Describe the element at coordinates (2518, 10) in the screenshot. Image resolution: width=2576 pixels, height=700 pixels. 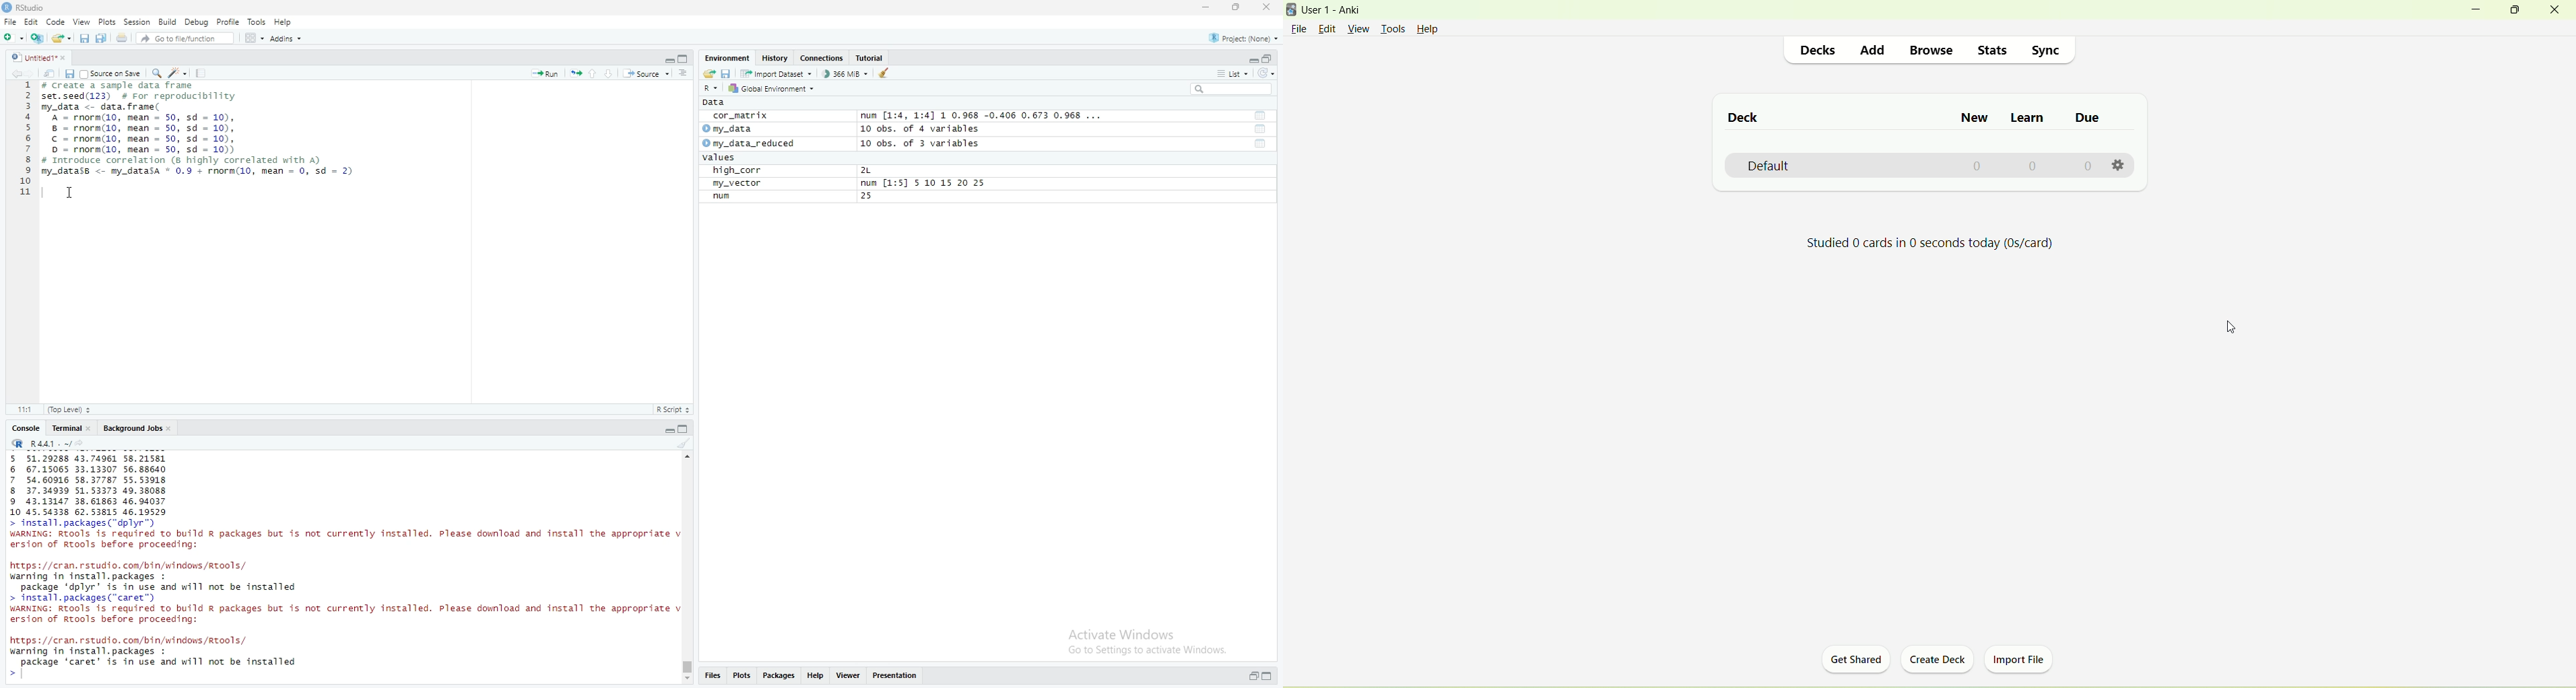
I see `maximize` at that location.